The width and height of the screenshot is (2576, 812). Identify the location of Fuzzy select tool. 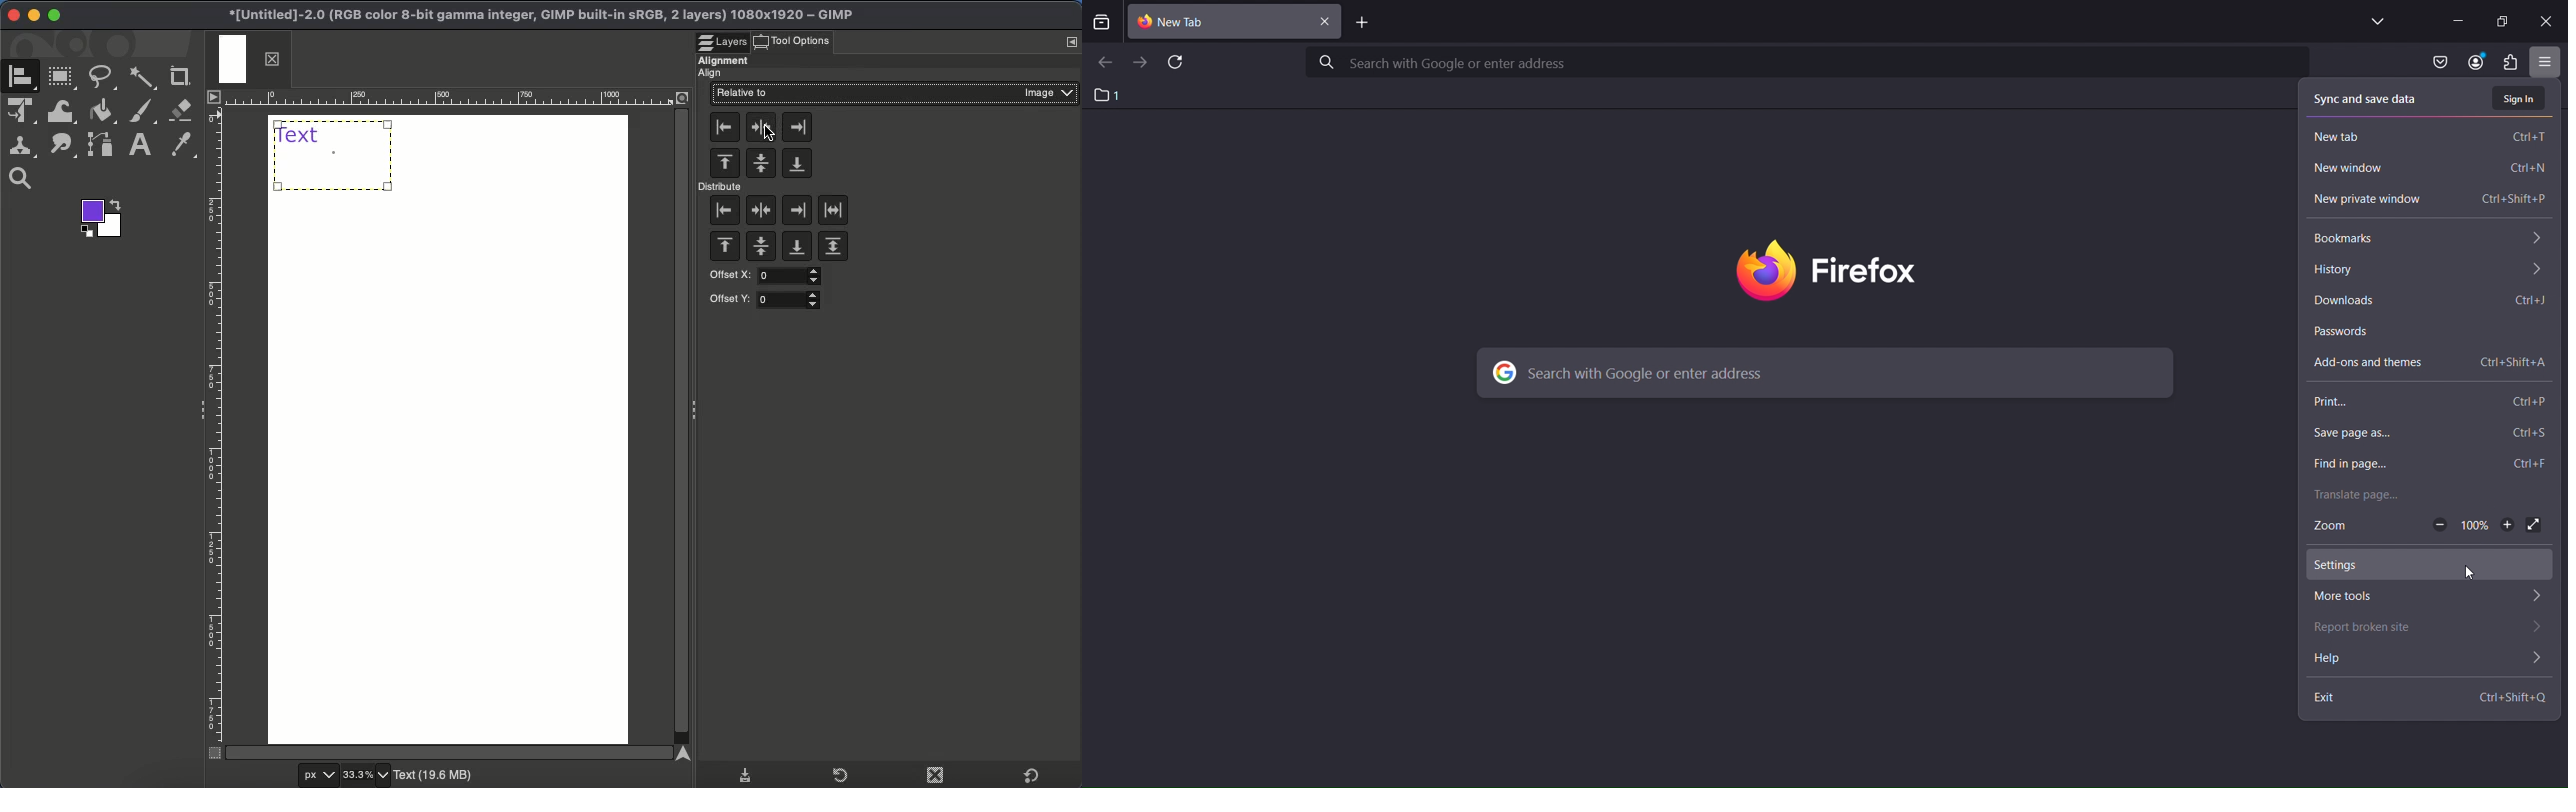
(145, 77).